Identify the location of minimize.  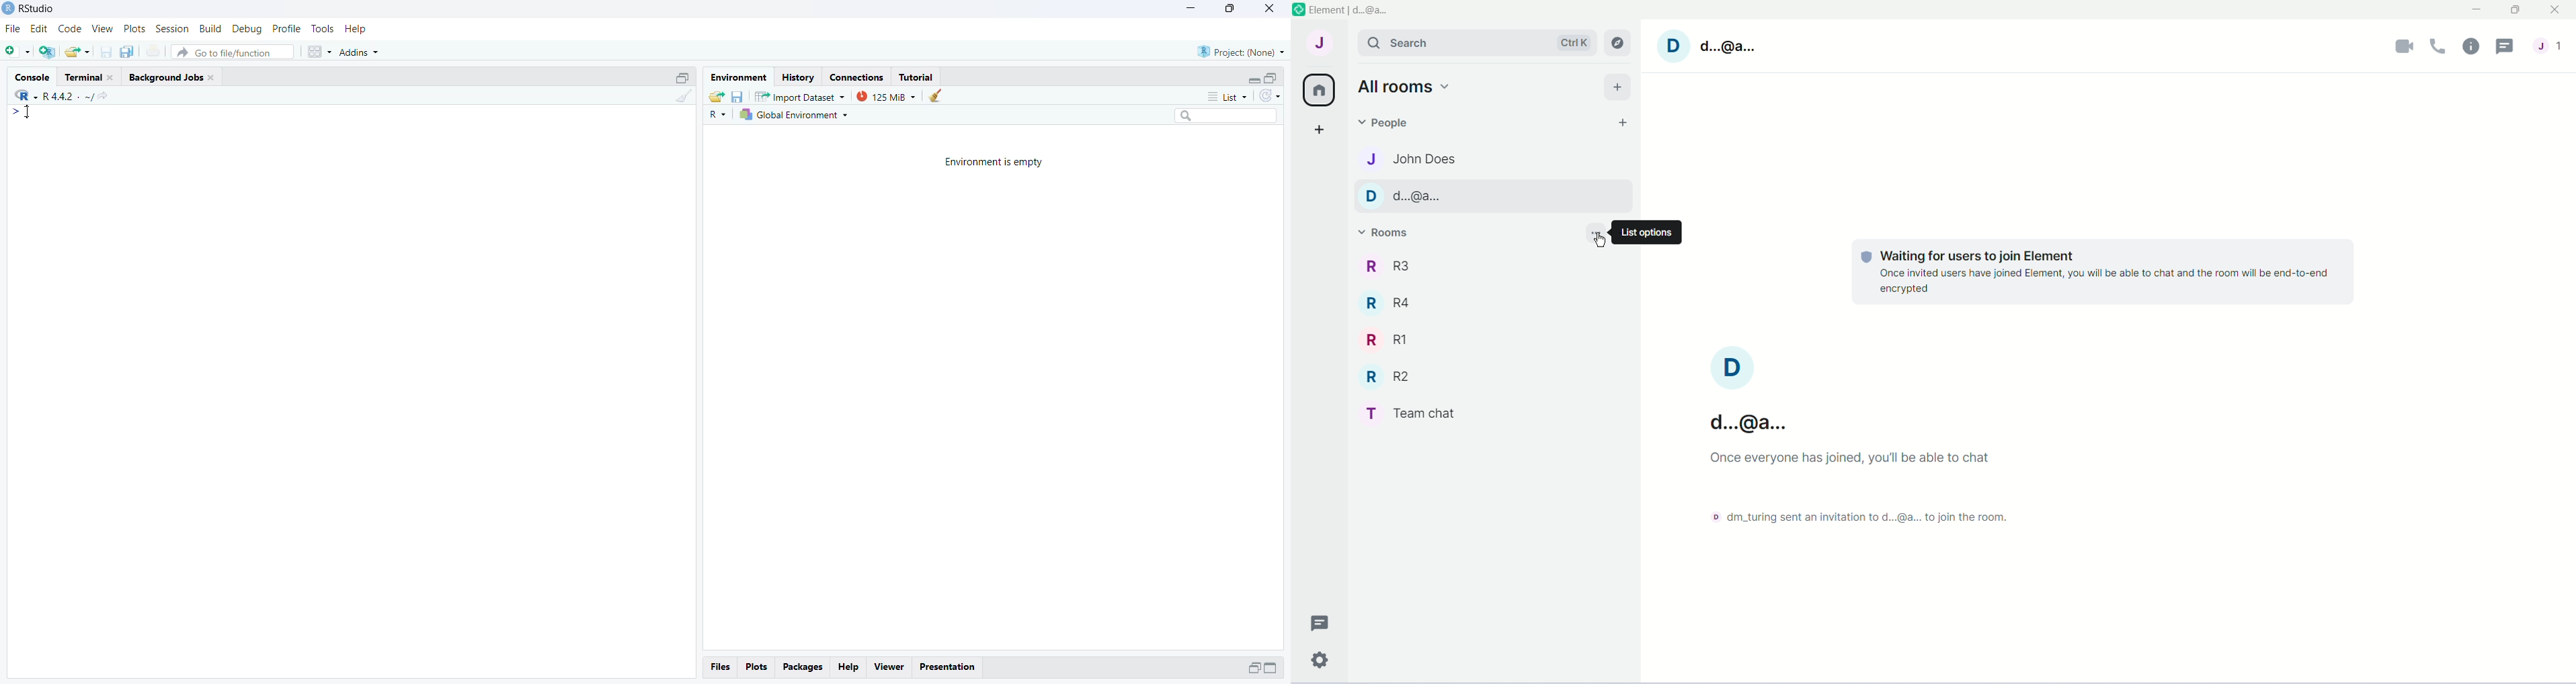
(1270, 668).